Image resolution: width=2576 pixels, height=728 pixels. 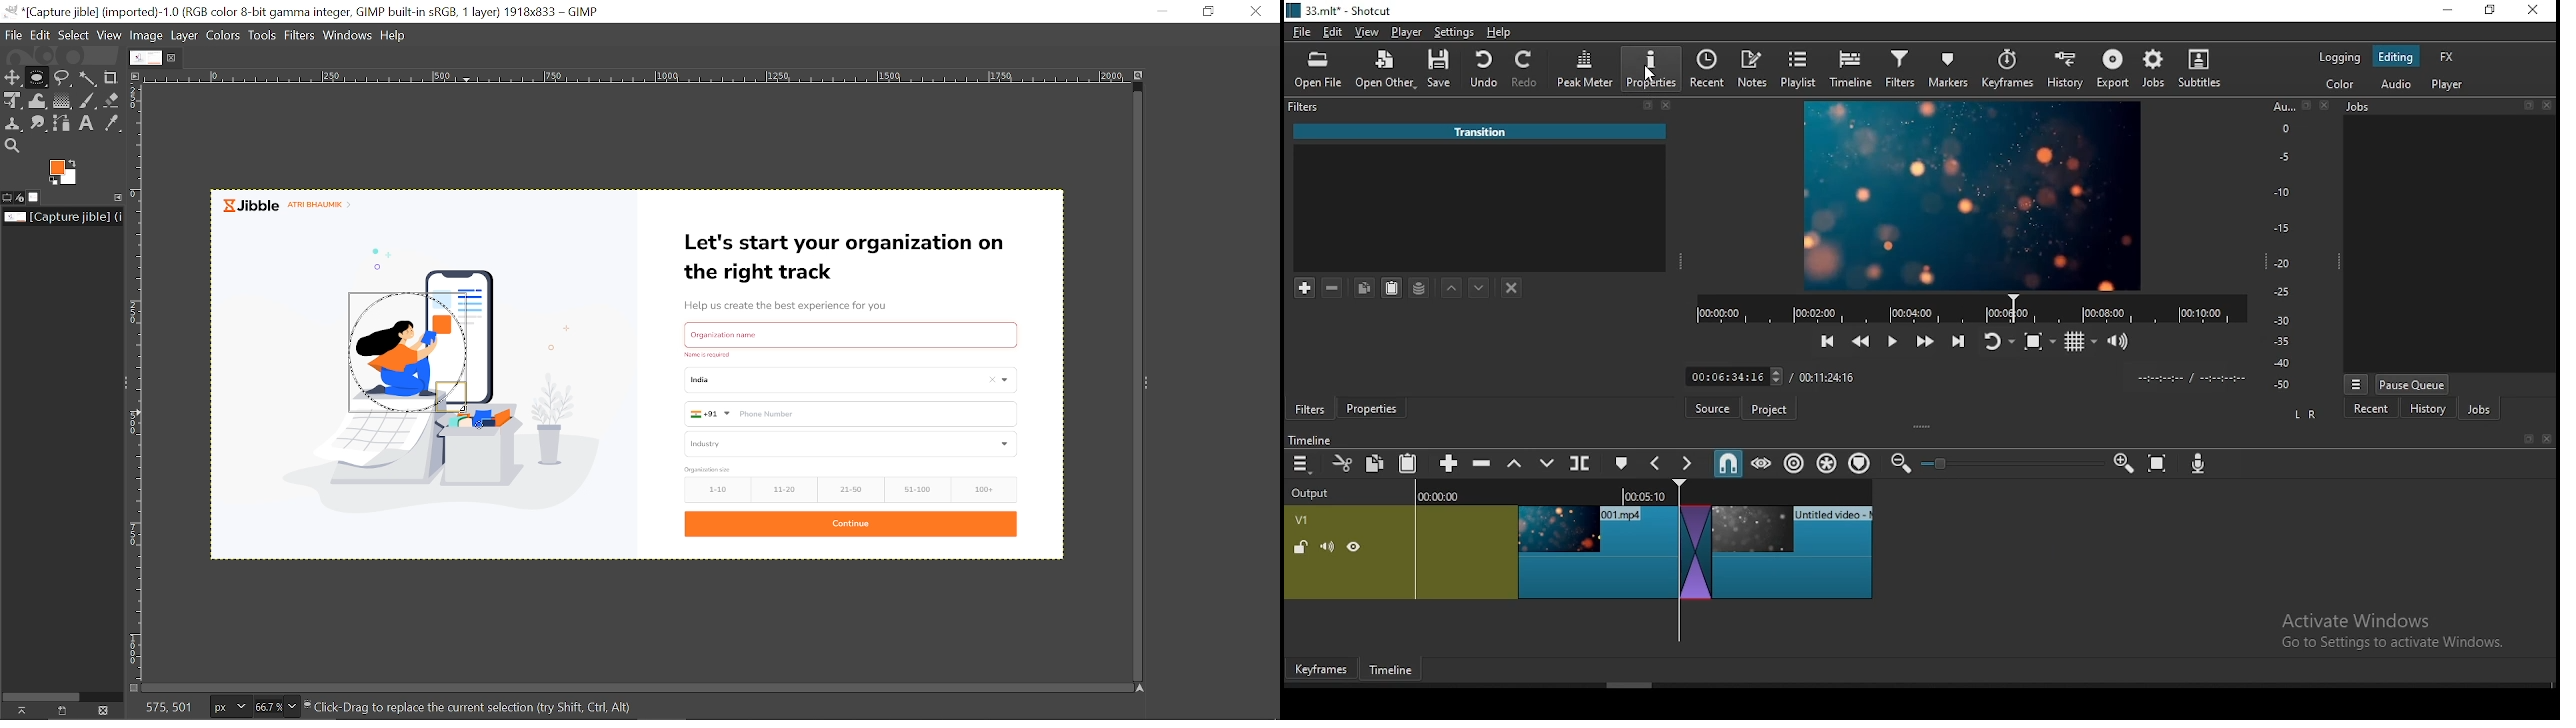 What do you see at coordinates (11, 145) in the screenshot?
I see `Zoom tool` at bounding box center [11, 145].